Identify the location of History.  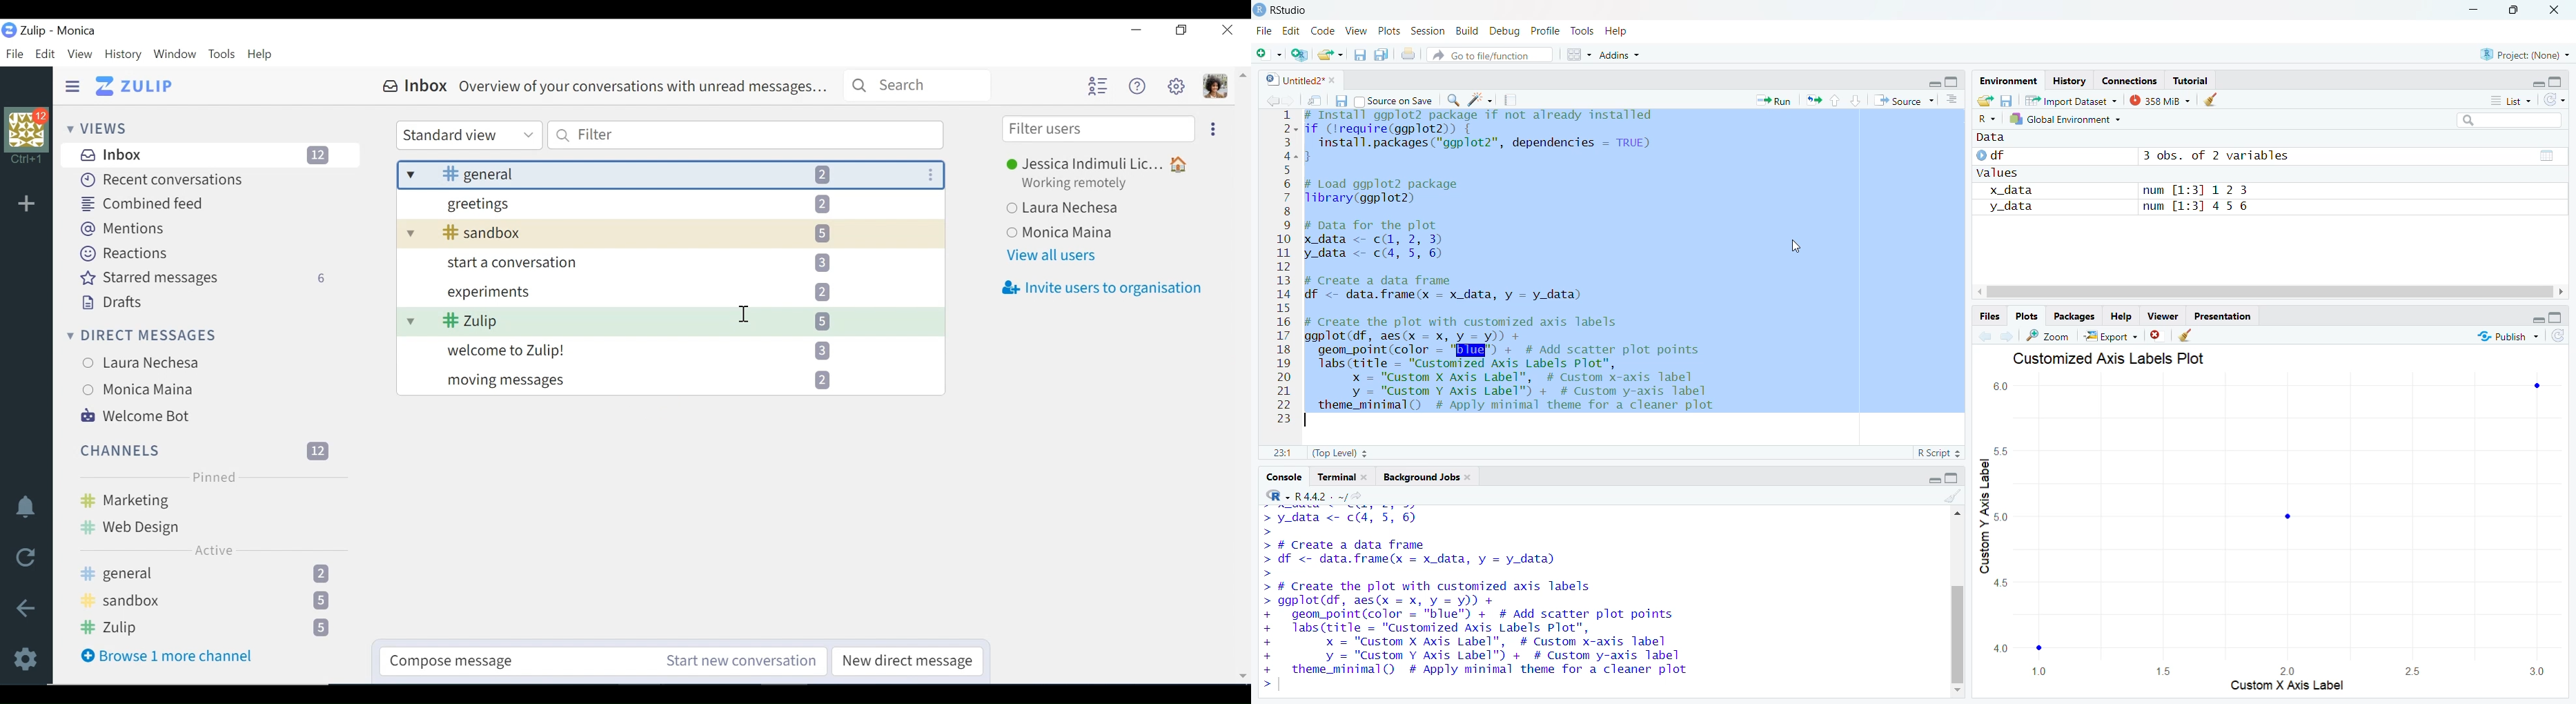
(124, 55).